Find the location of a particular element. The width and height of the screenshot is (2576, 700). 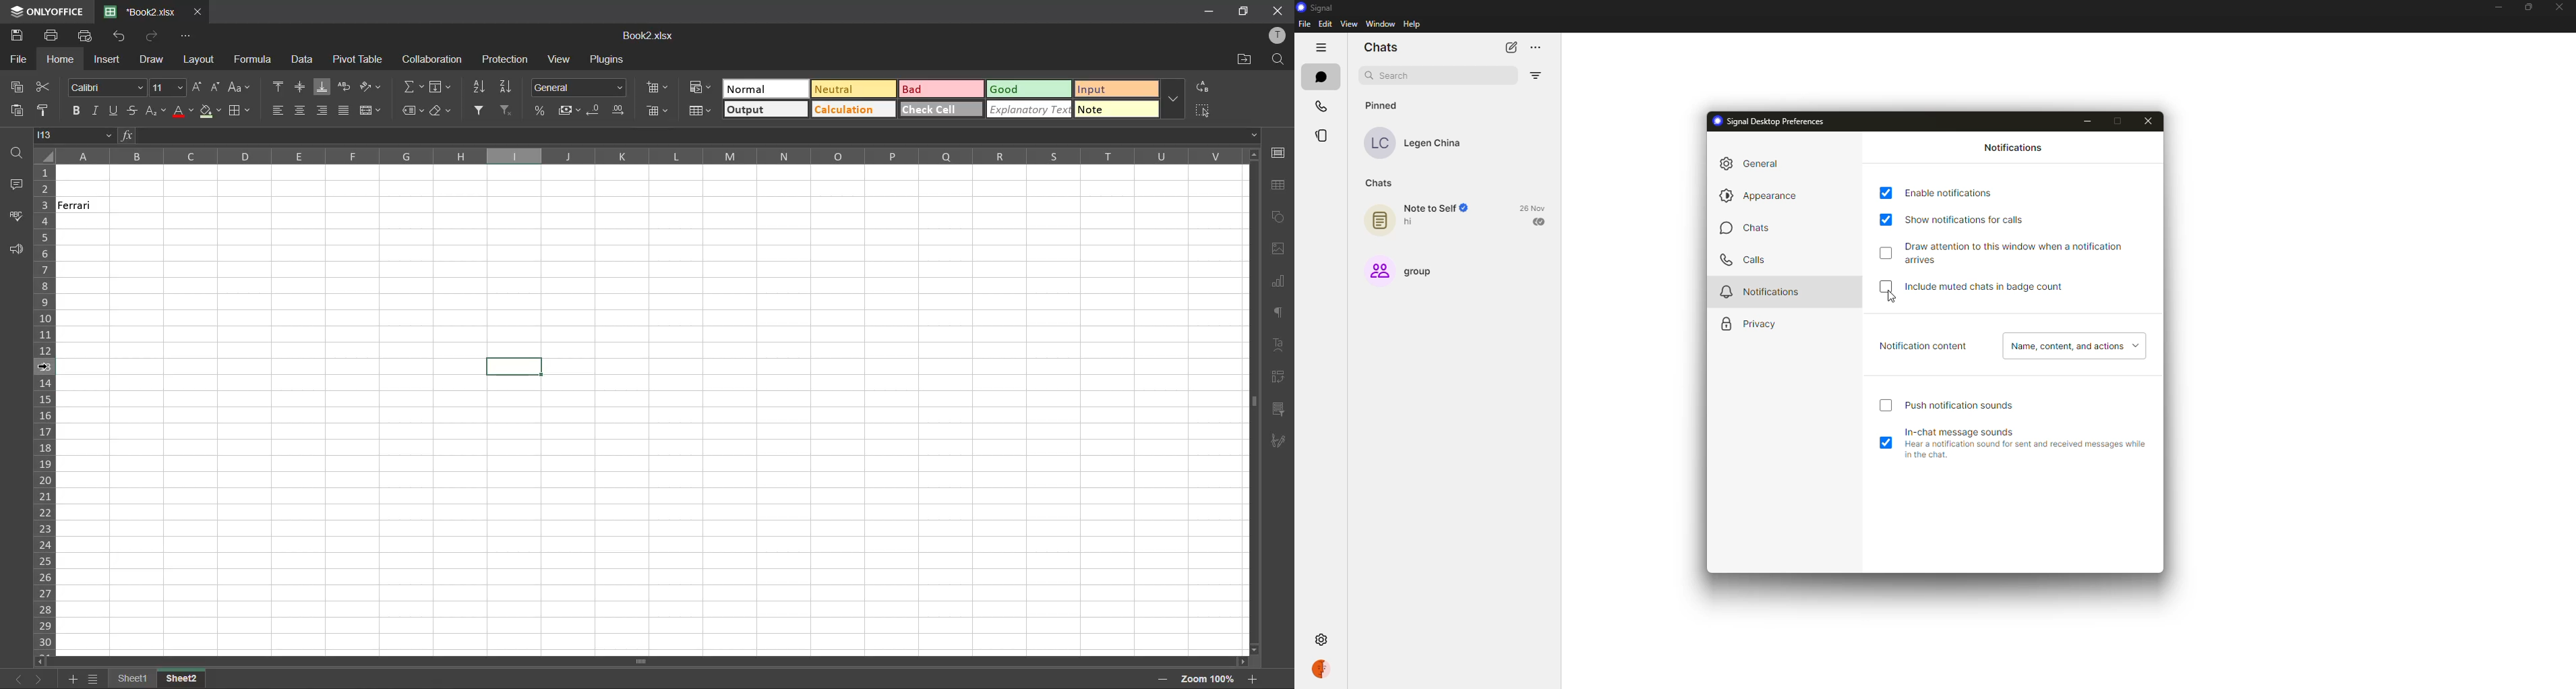

note to self is located at coordinates (1441, 208).